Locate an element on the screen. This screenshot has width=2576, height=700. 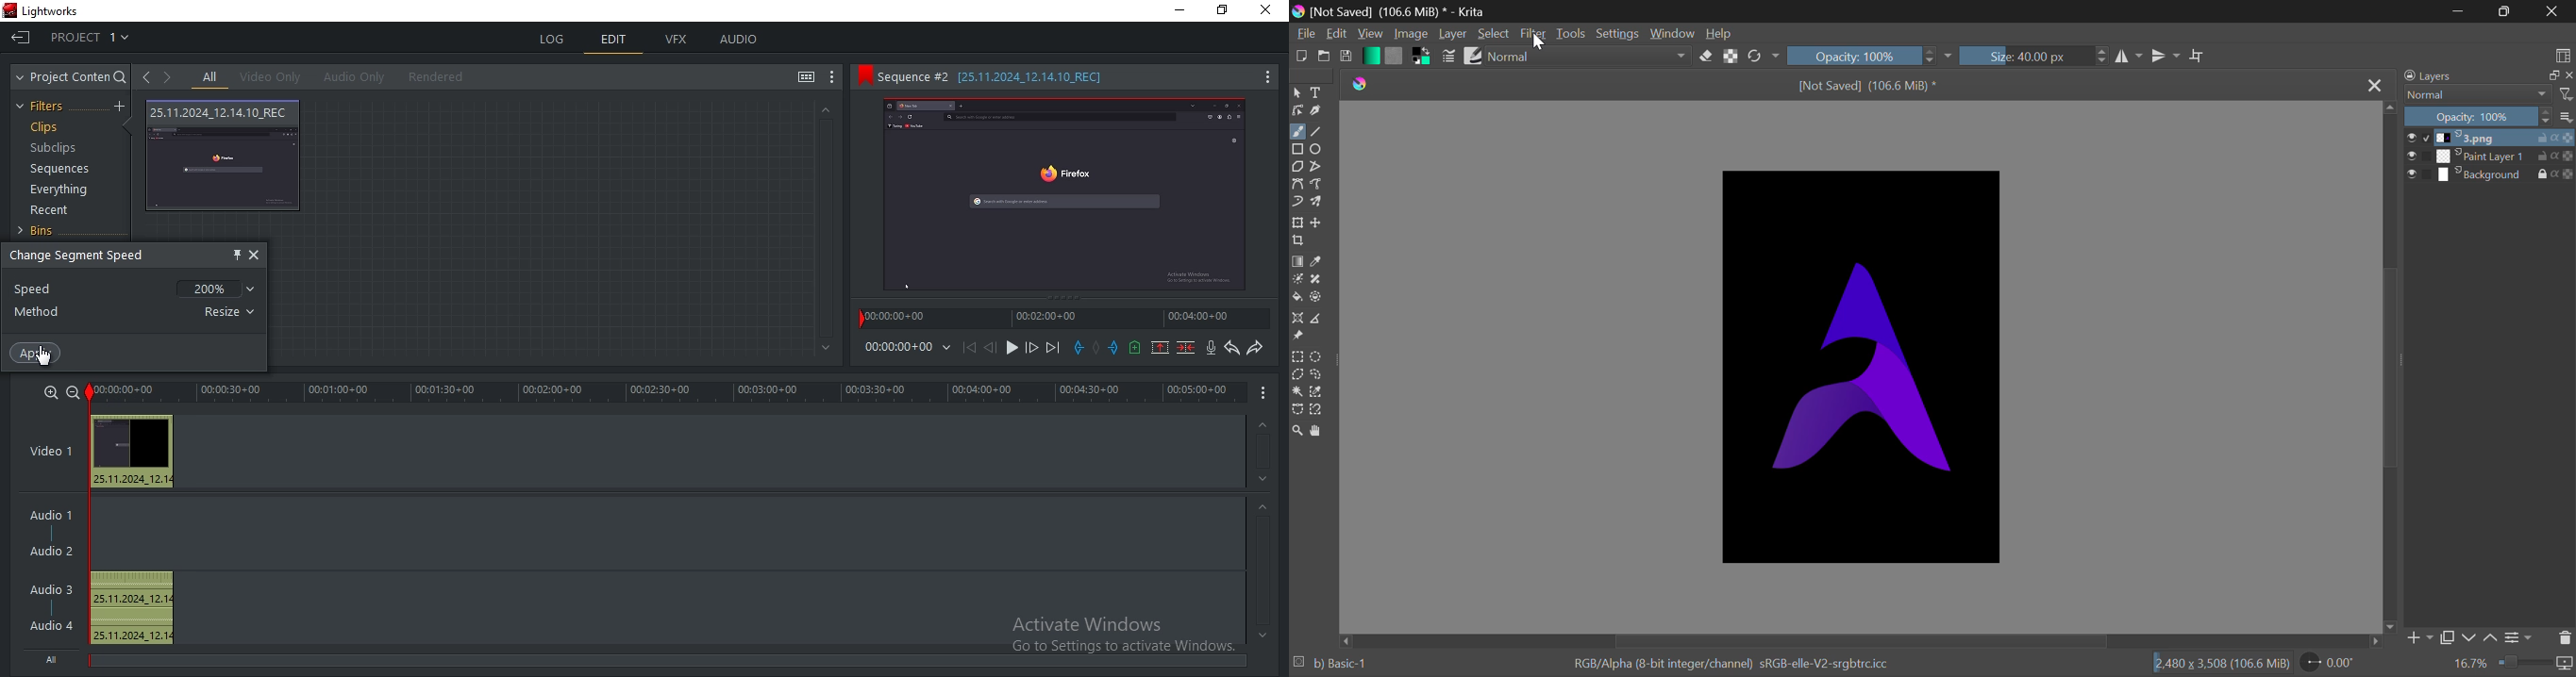
pin this object here is located at coordinates (233, 254).